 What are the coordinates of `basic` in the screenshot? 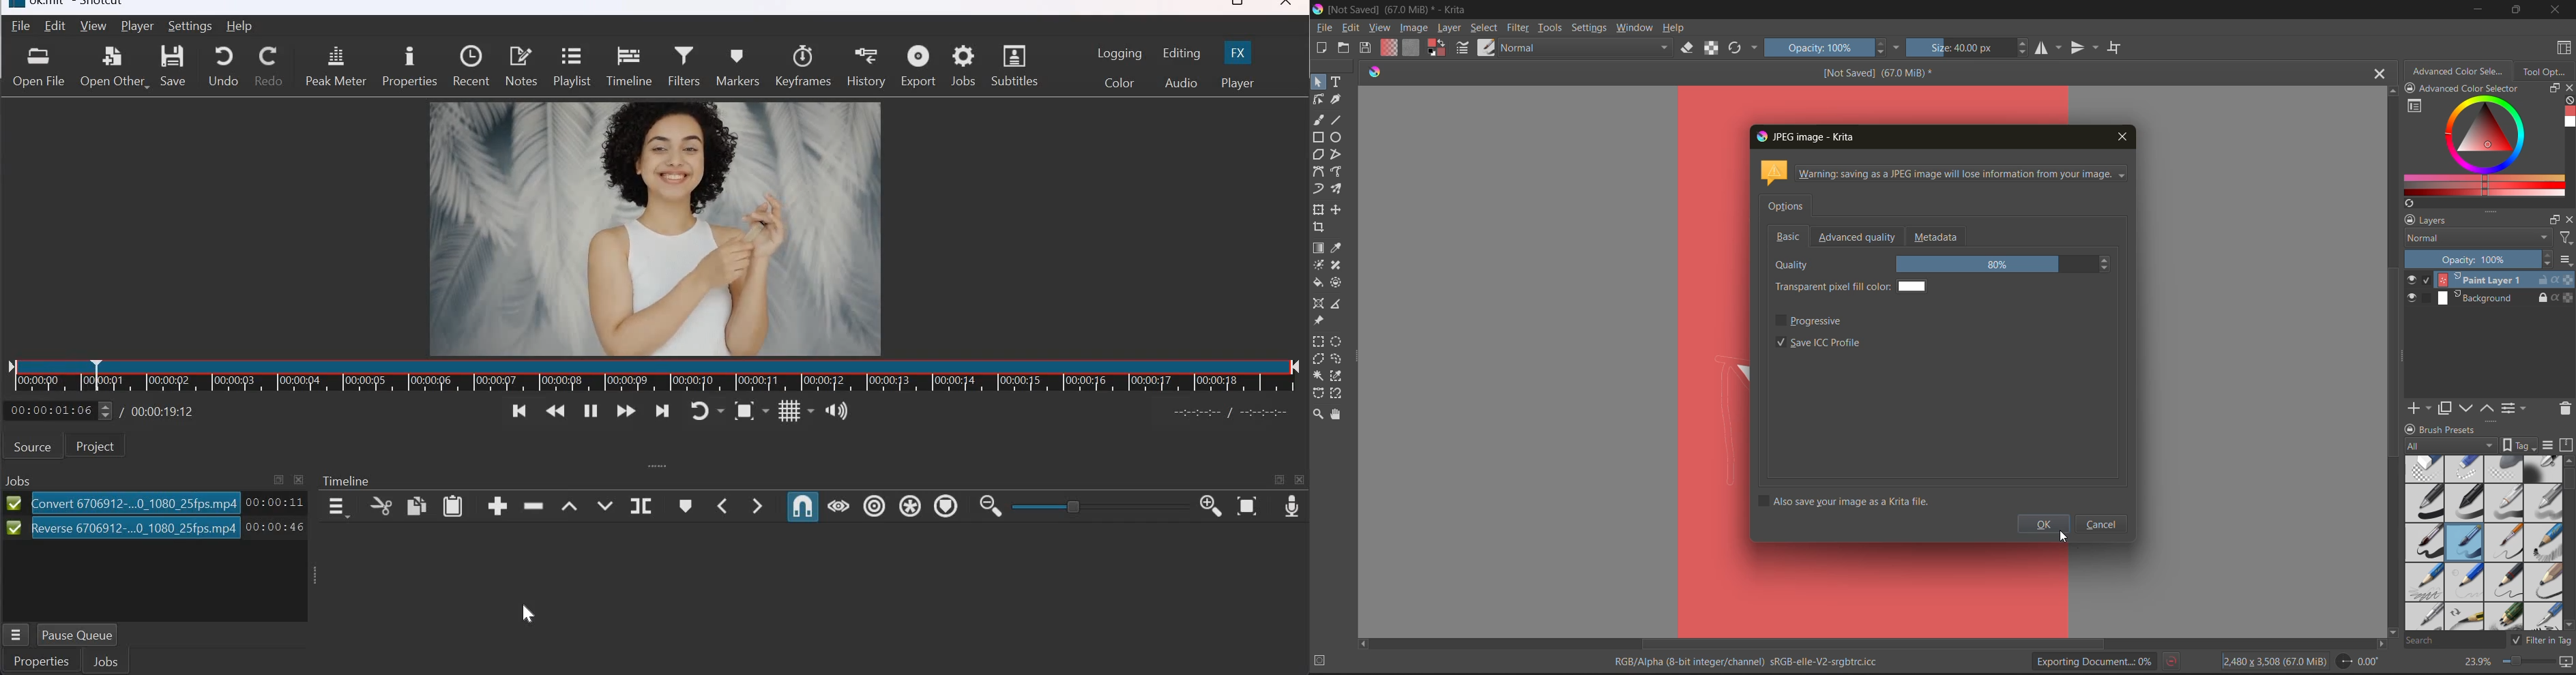 It's located at (1791, 236).